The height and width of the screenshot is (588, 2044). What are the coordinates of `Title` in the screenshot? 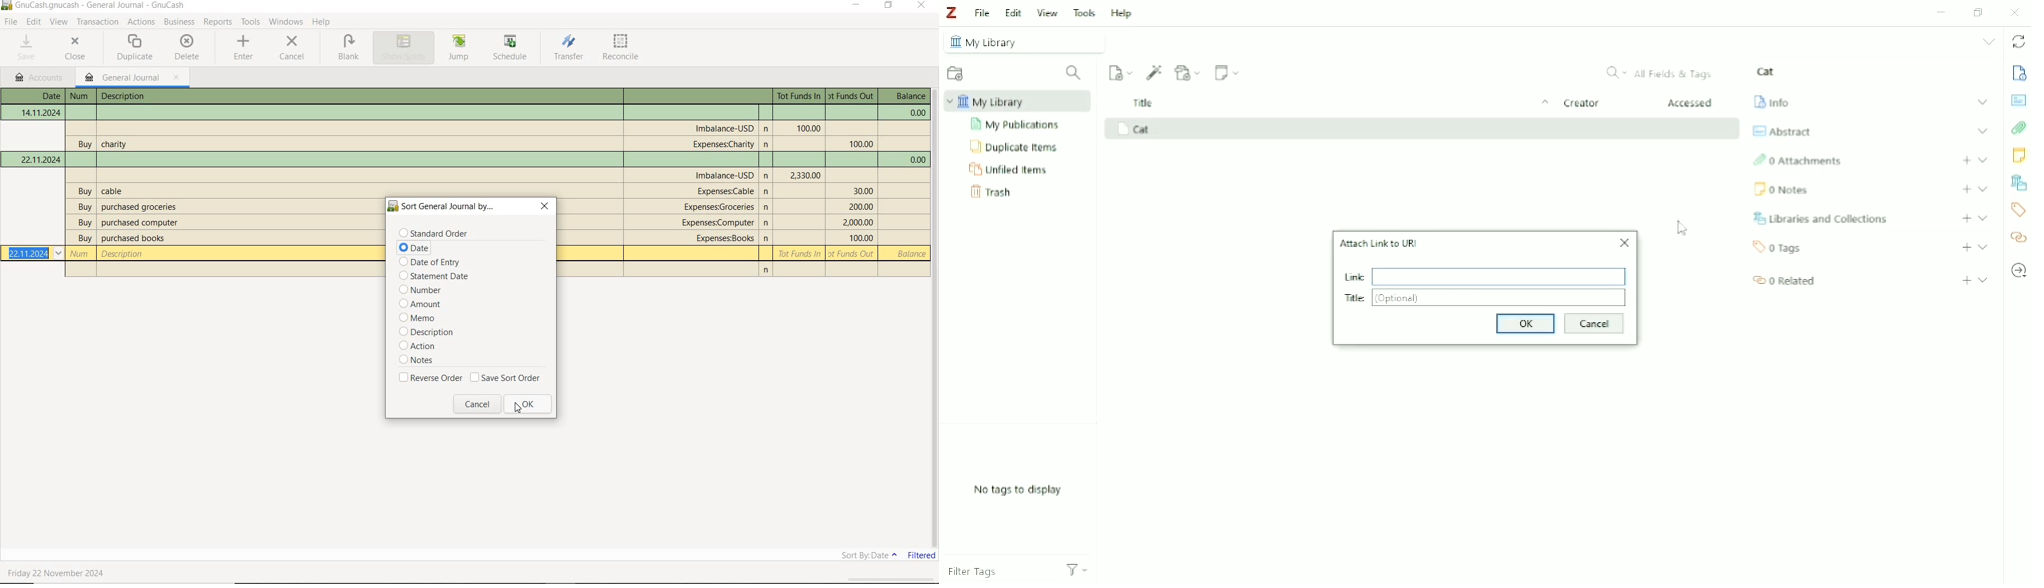 It's located at (1355, 299).